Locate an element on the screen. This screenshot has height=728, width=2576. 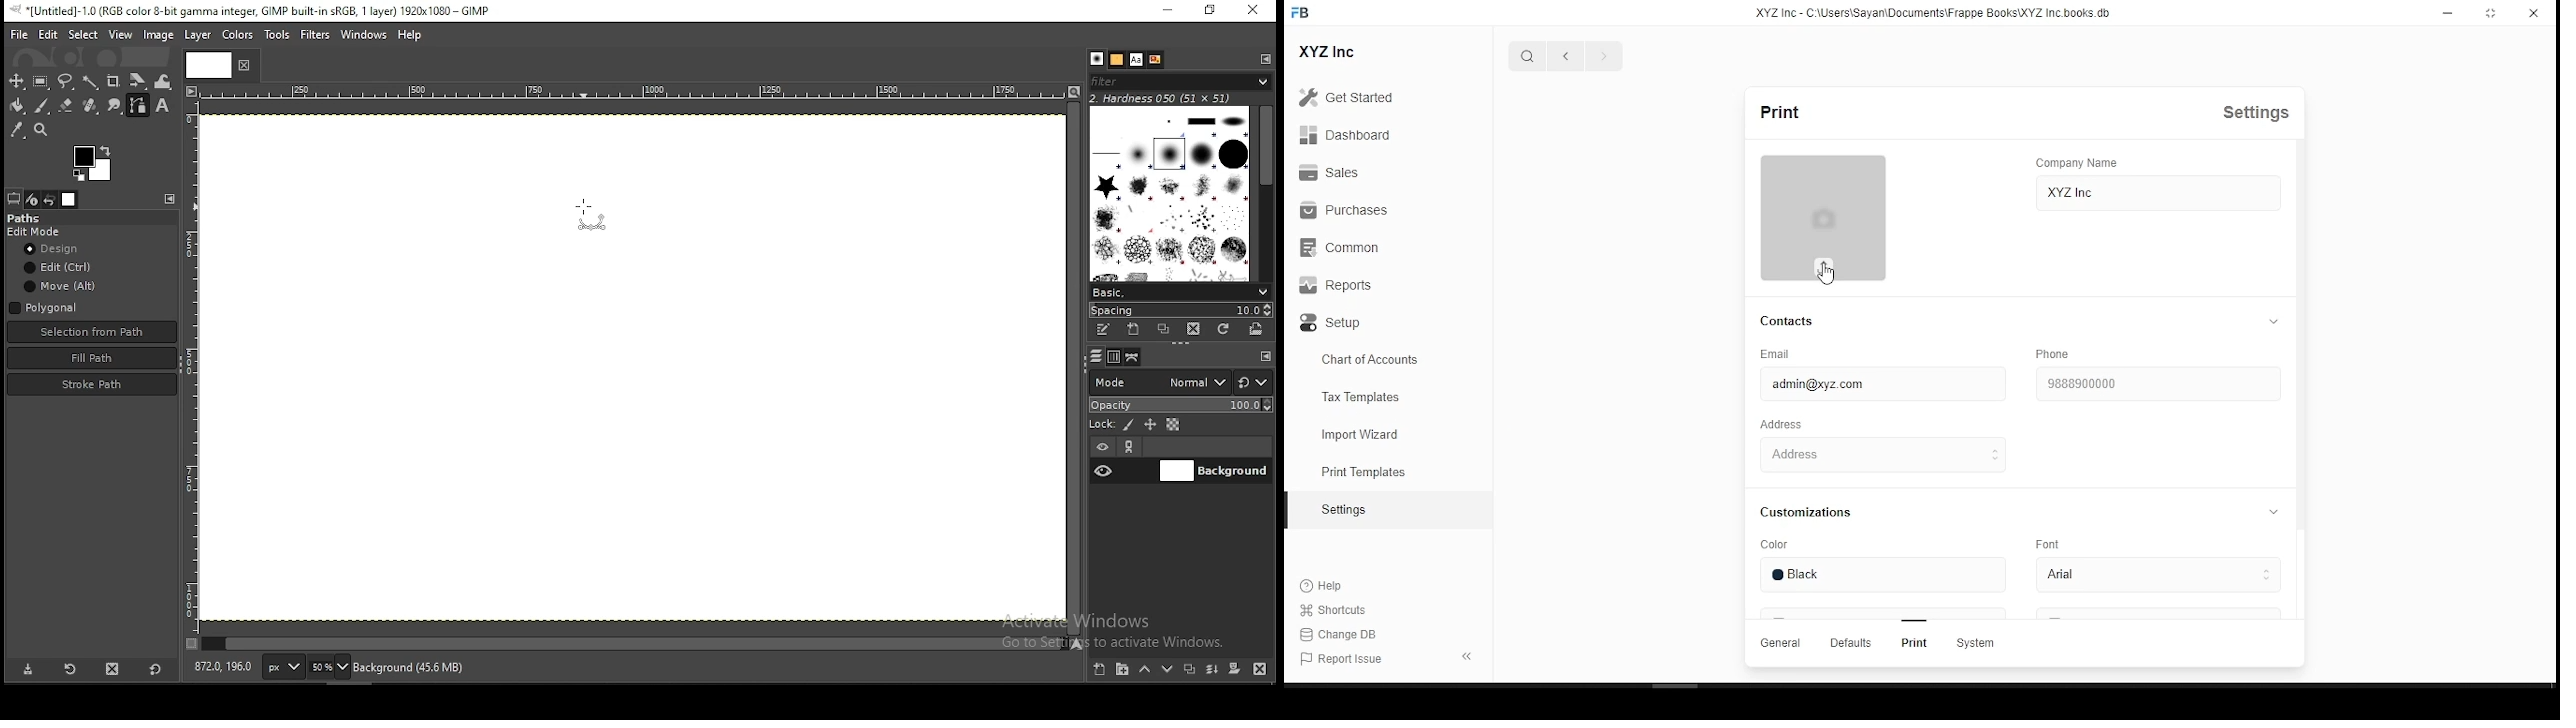
filters is located at coordinates (1184, 83).